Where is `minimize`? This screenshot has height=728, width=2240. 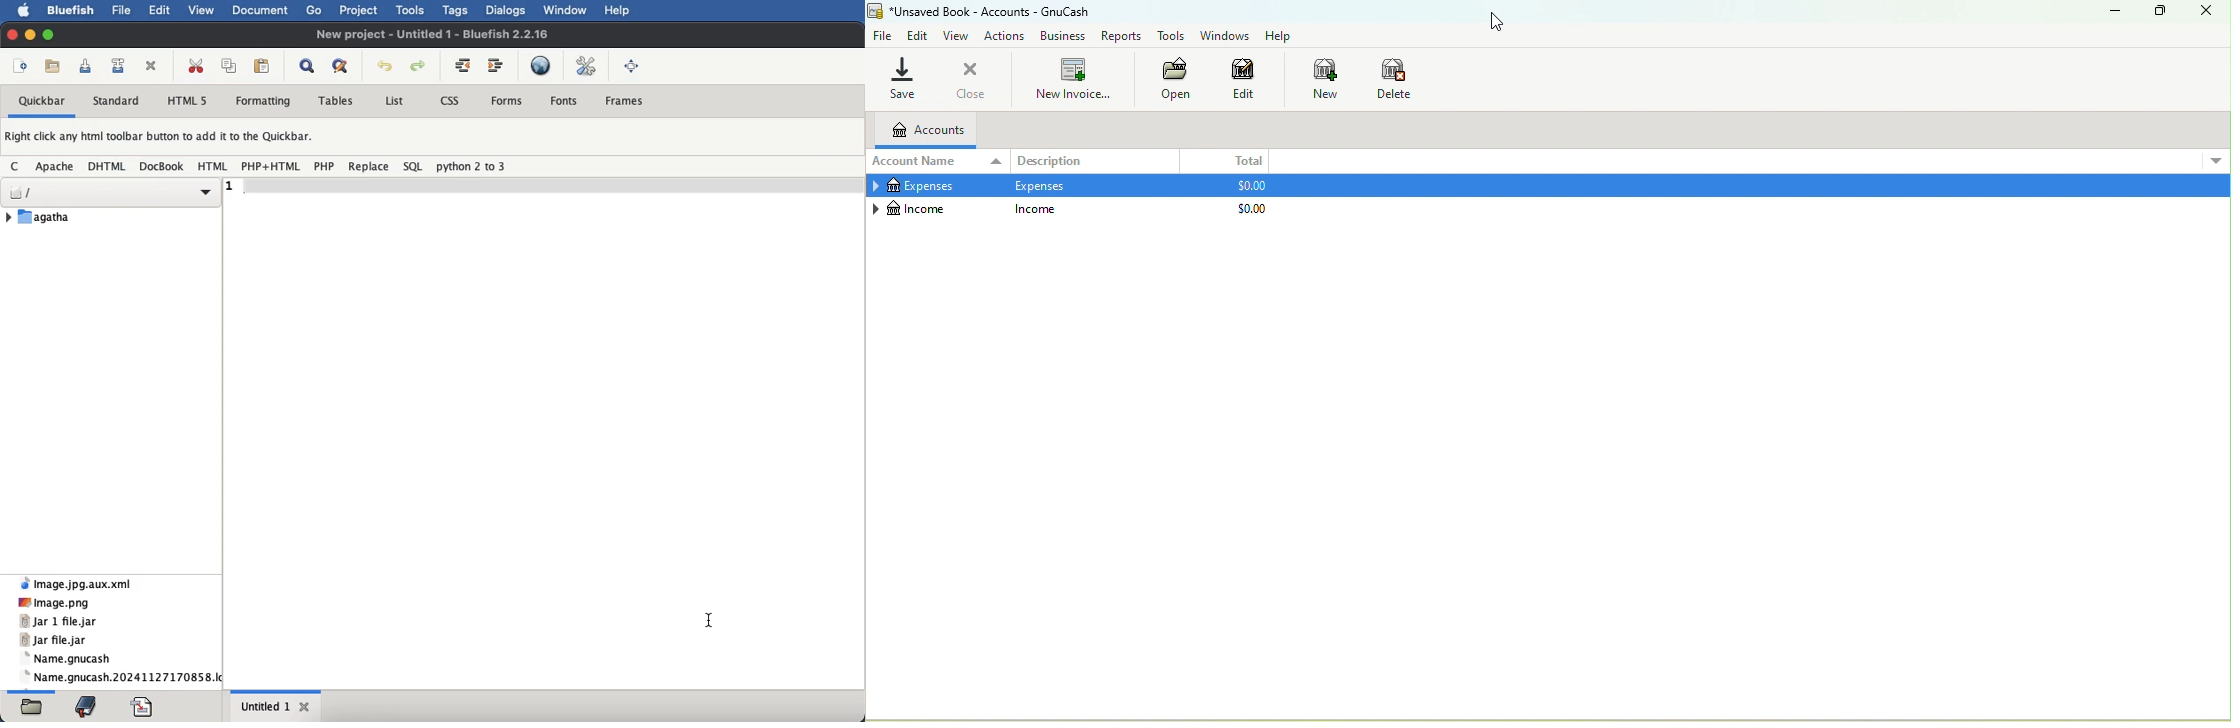 minimize is located at coordinates (31, 35).